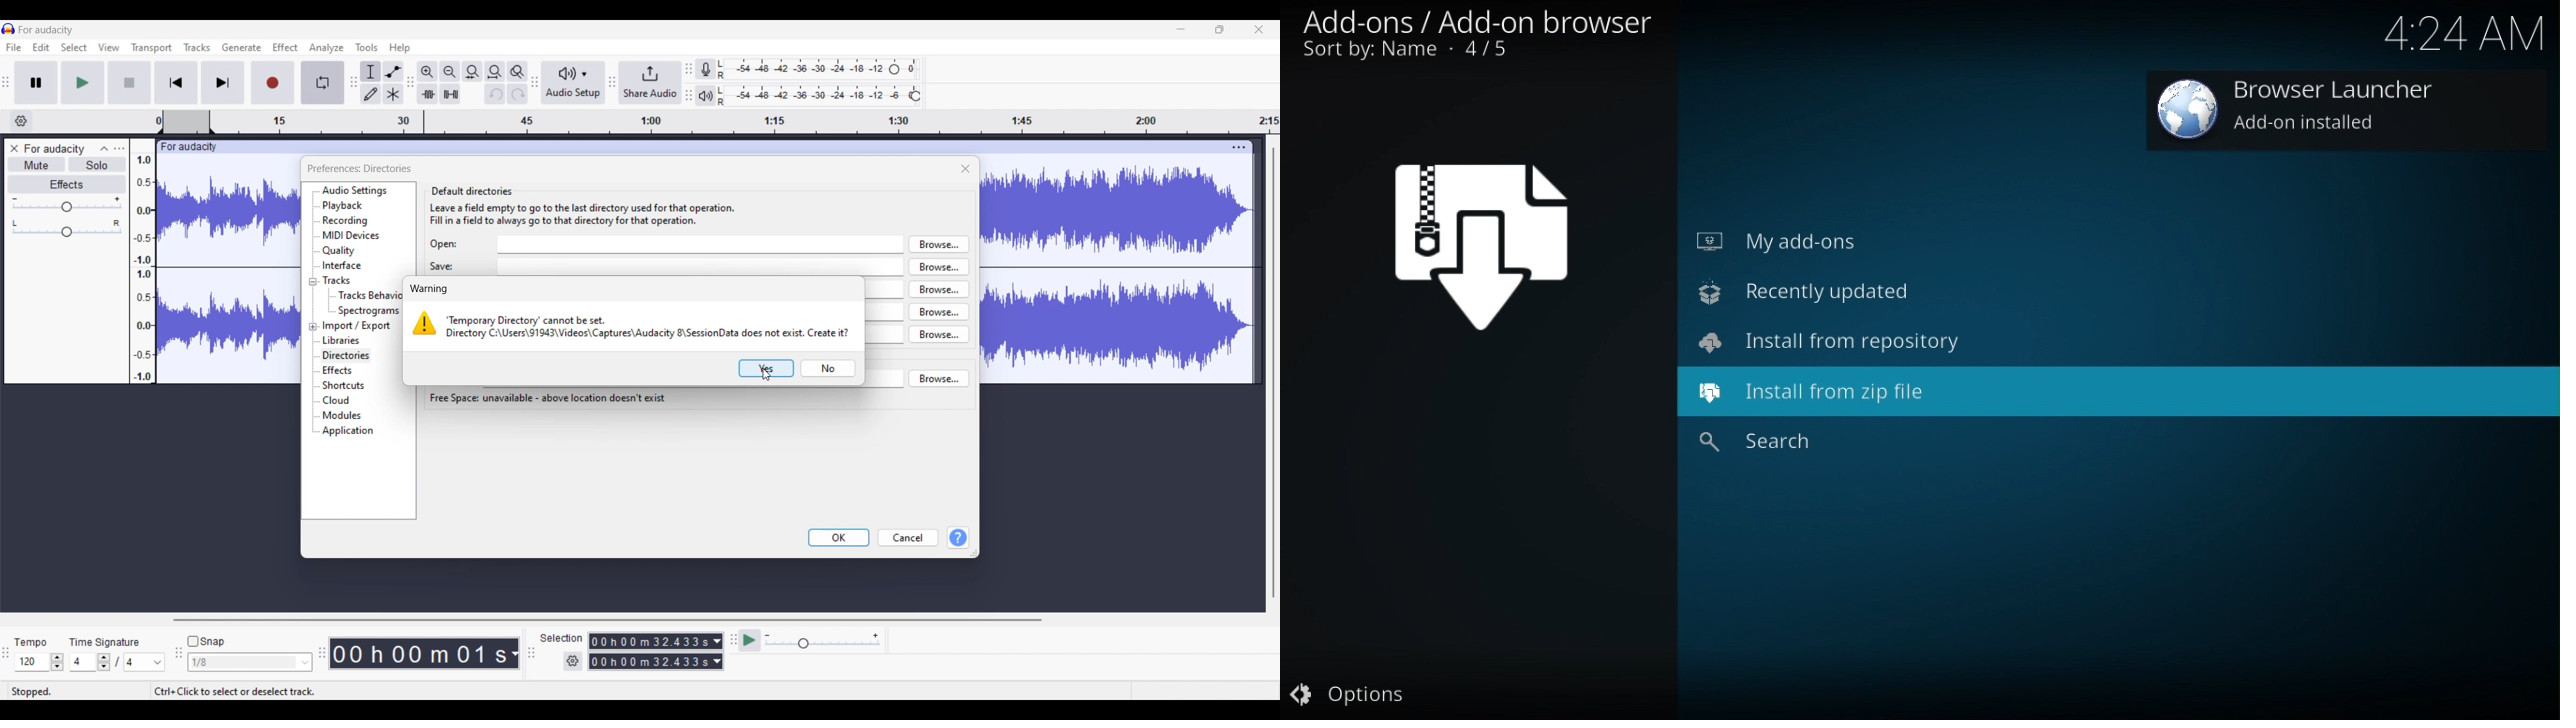 The width and height of the screenshot is (2576, 728). I want to click on Skip/Select to end, so click(223, 83).